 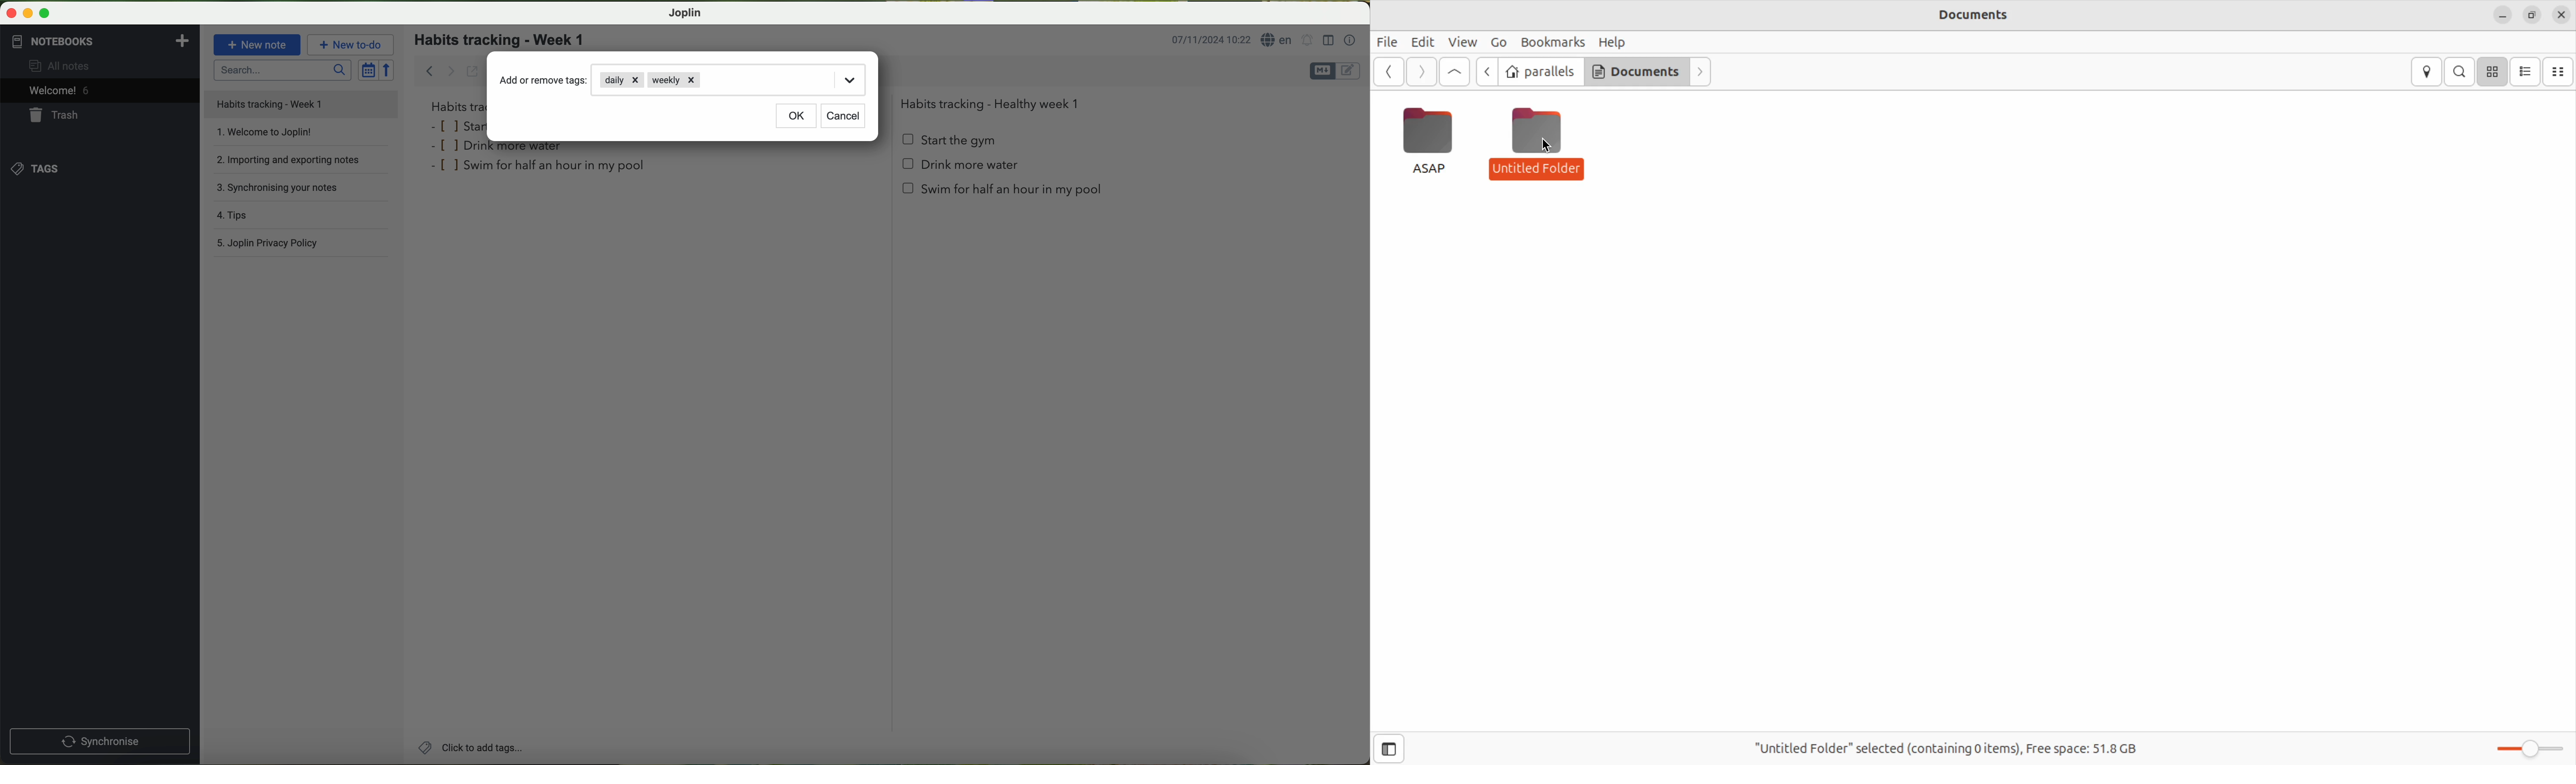 What do you see at coordinates (995, 102) in the screenshot?
I see `Habits tracking - Healthy week 1` at bounding box center [995, 102].